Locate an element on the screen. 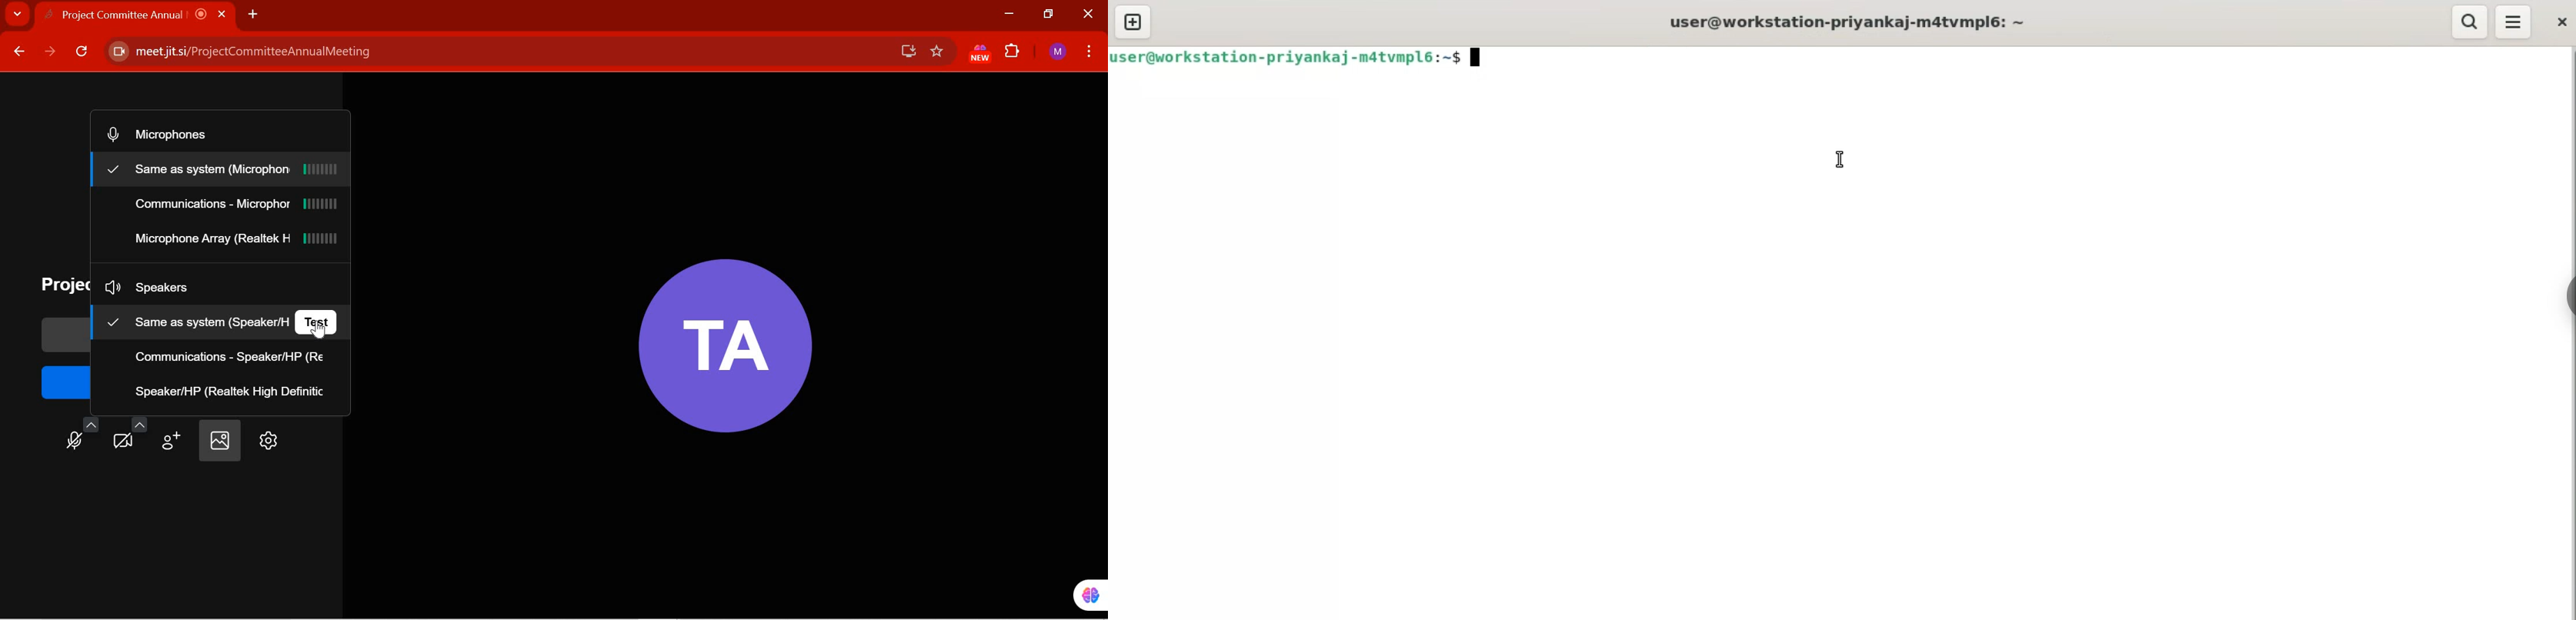  video settings is located at coordinates (130, 433).